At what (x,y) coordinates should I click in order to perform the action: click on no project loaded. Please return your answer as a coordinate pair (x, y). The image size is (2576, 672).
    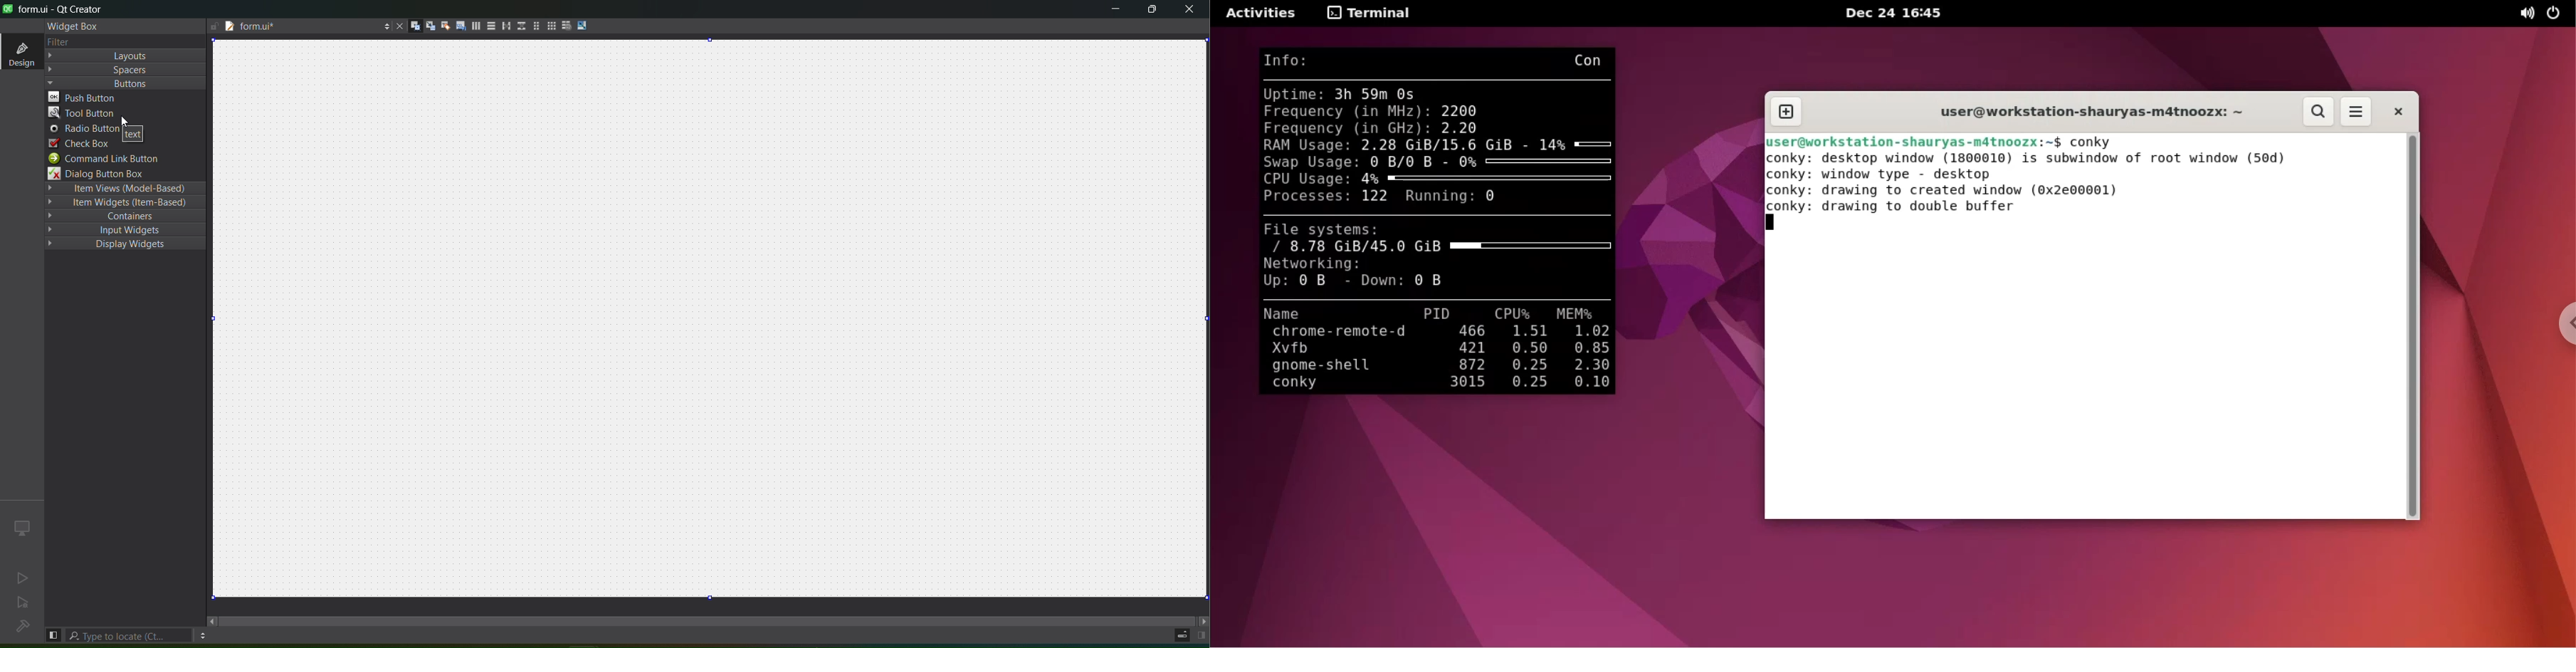
    Looking at the image, I should click on (24, 626).